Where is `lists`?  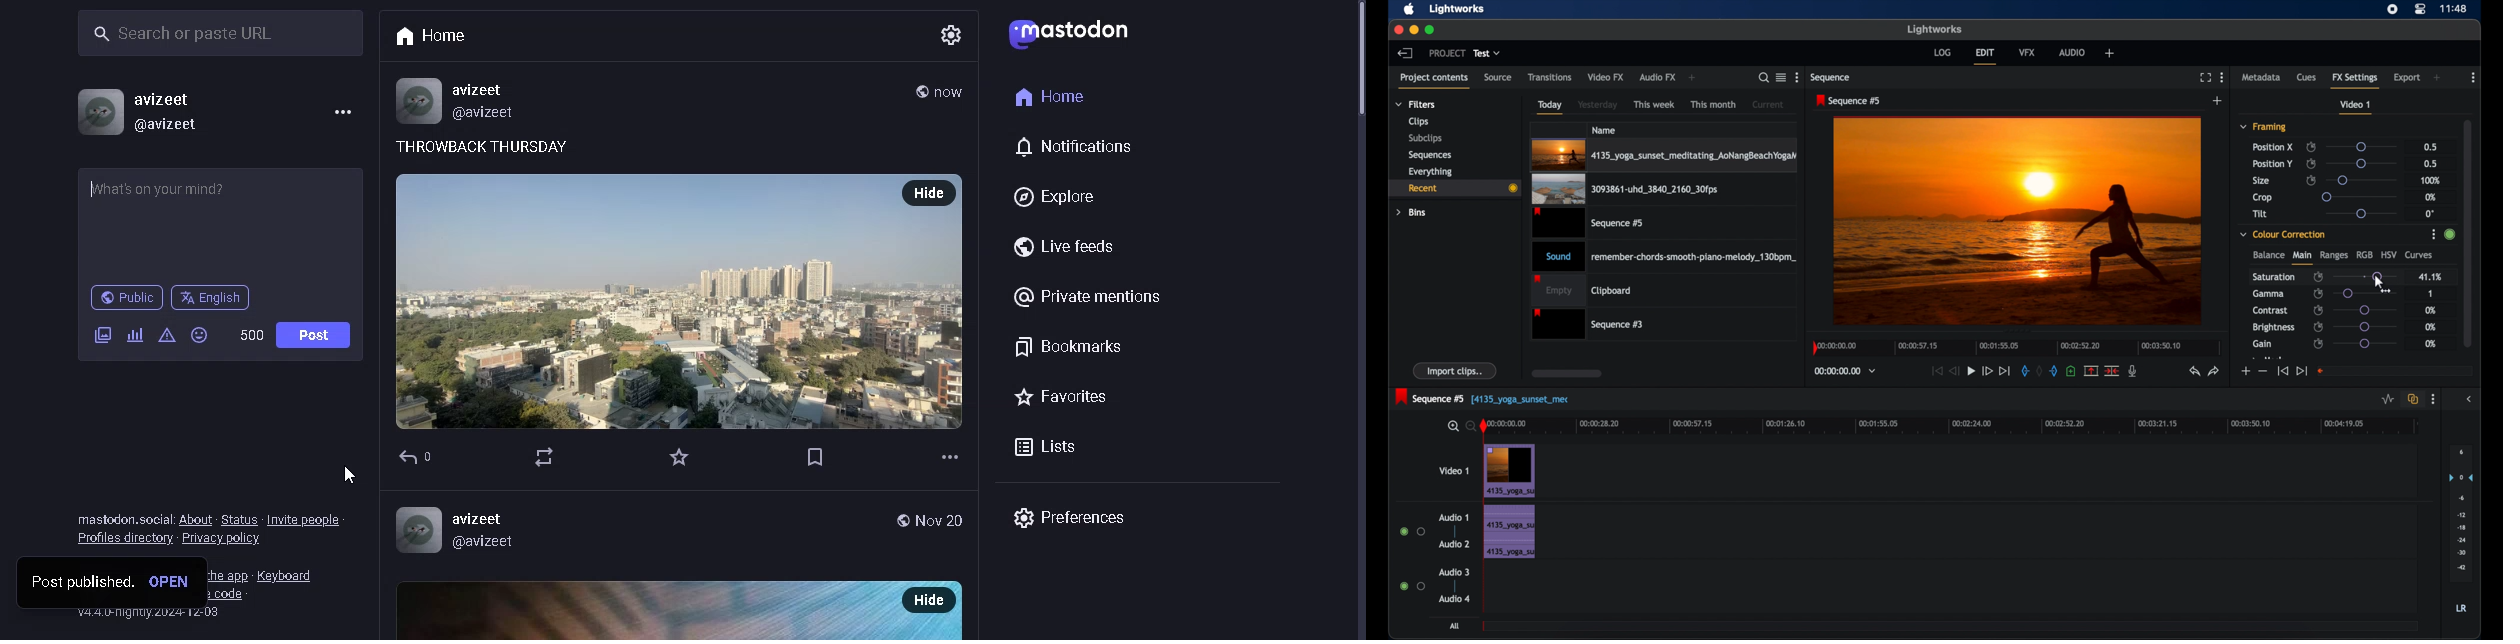 lists is located at coordinates (1061, 449).